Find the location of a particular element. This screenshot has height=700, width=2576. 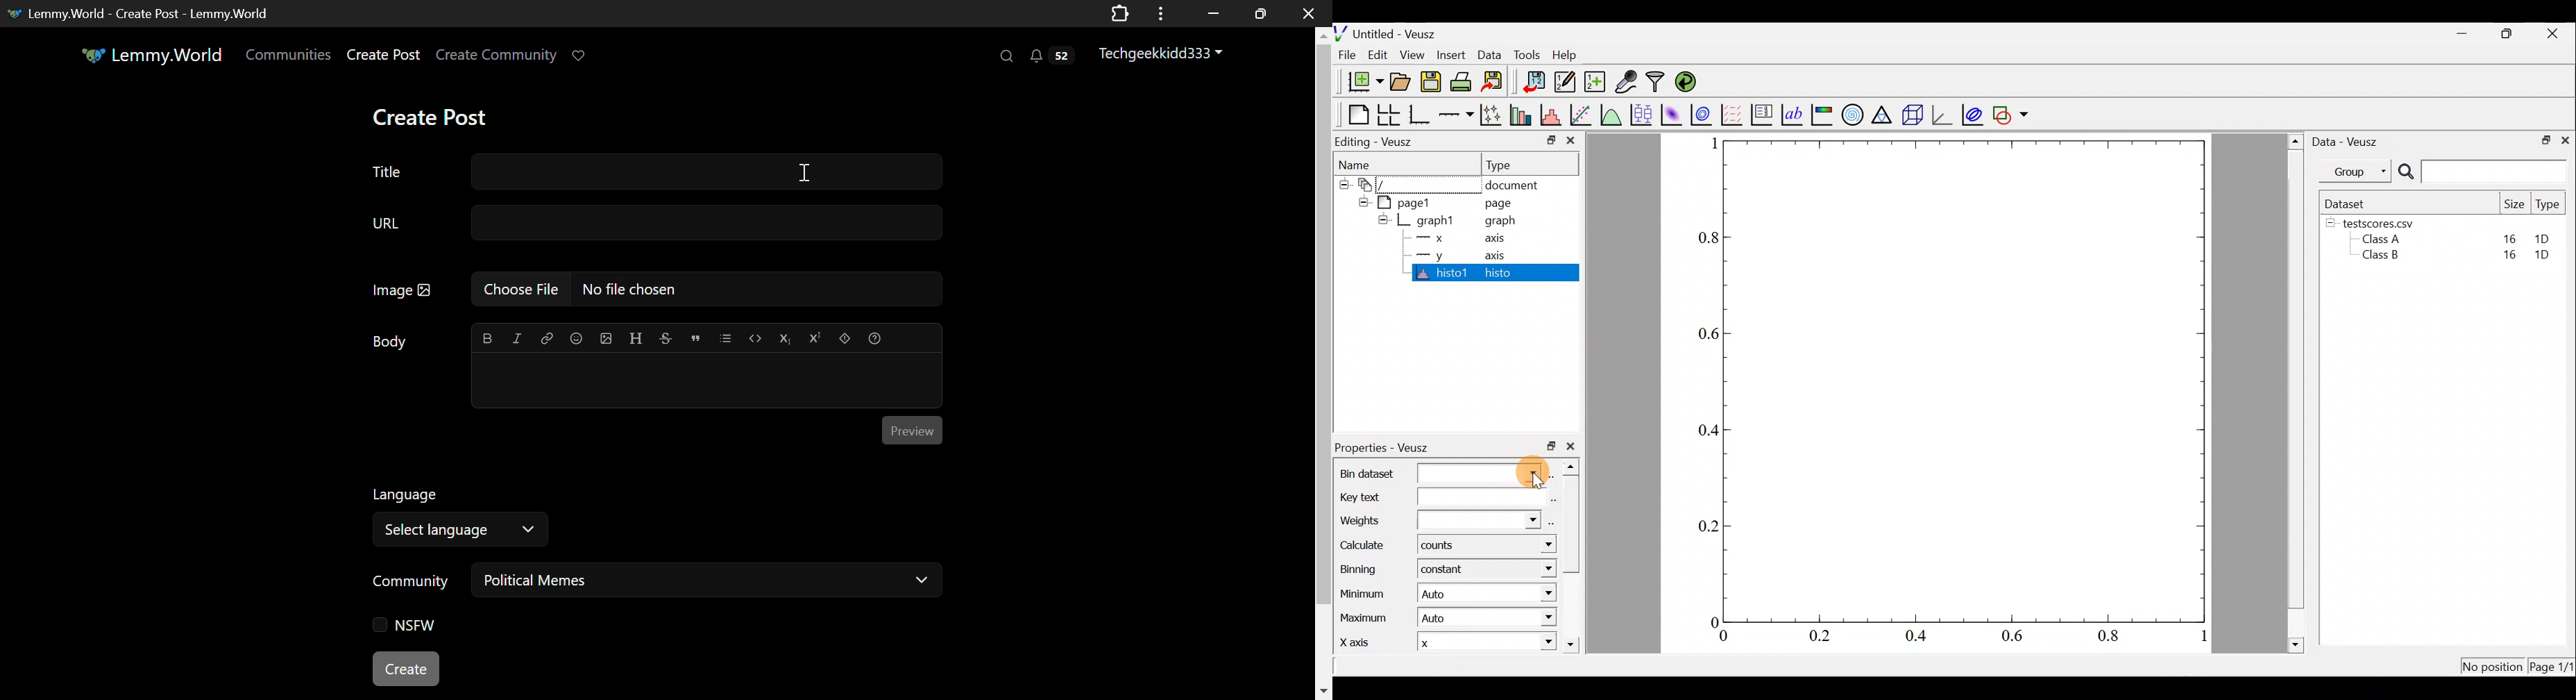

Search is located at coordinates (1008, 57).